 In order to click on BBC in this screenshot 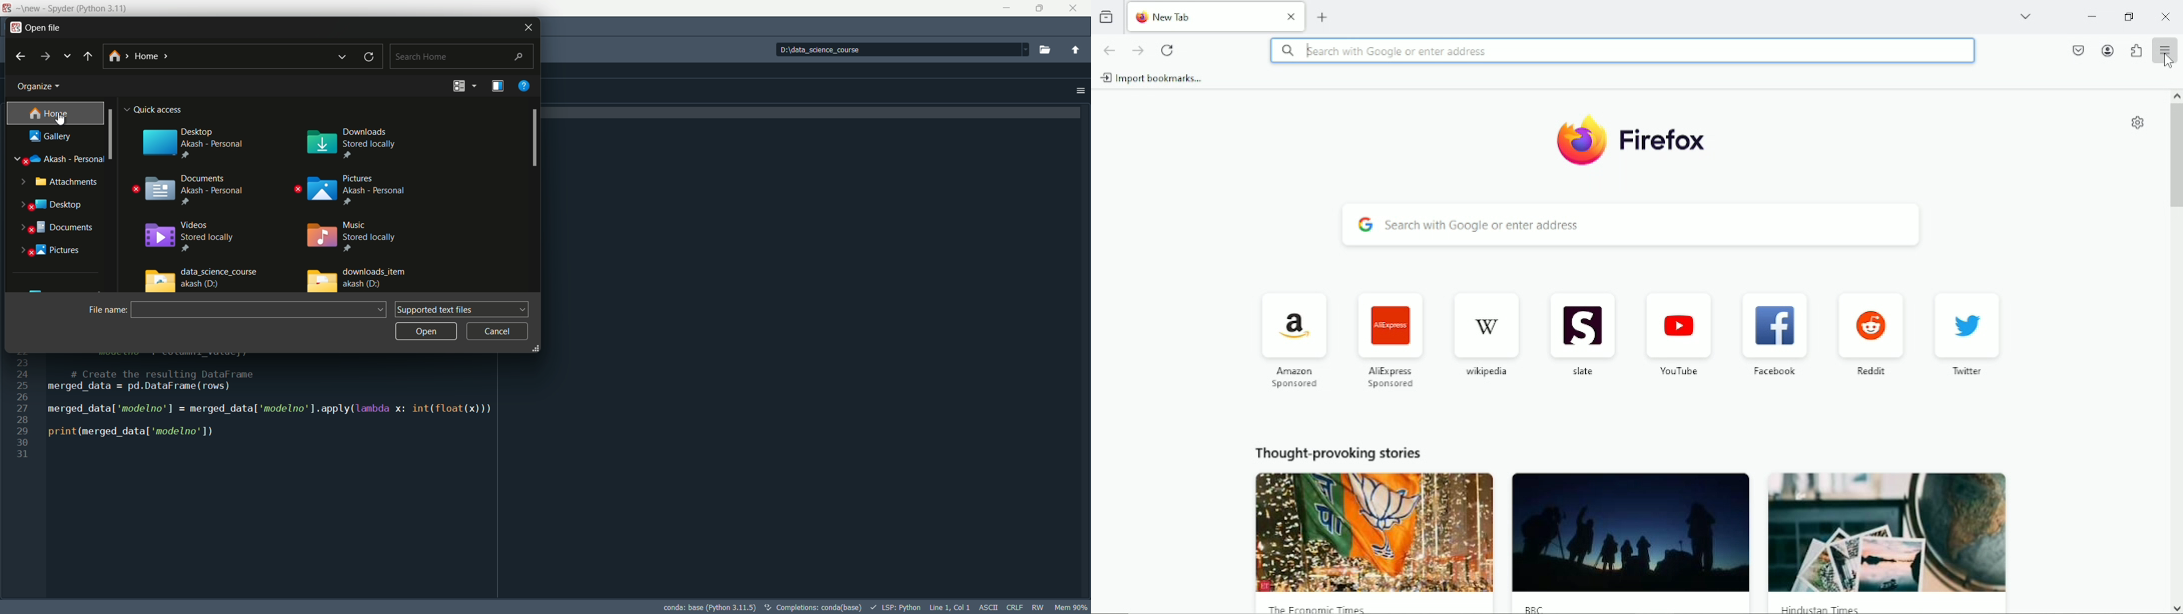, I will do `click(1537, 608)`.